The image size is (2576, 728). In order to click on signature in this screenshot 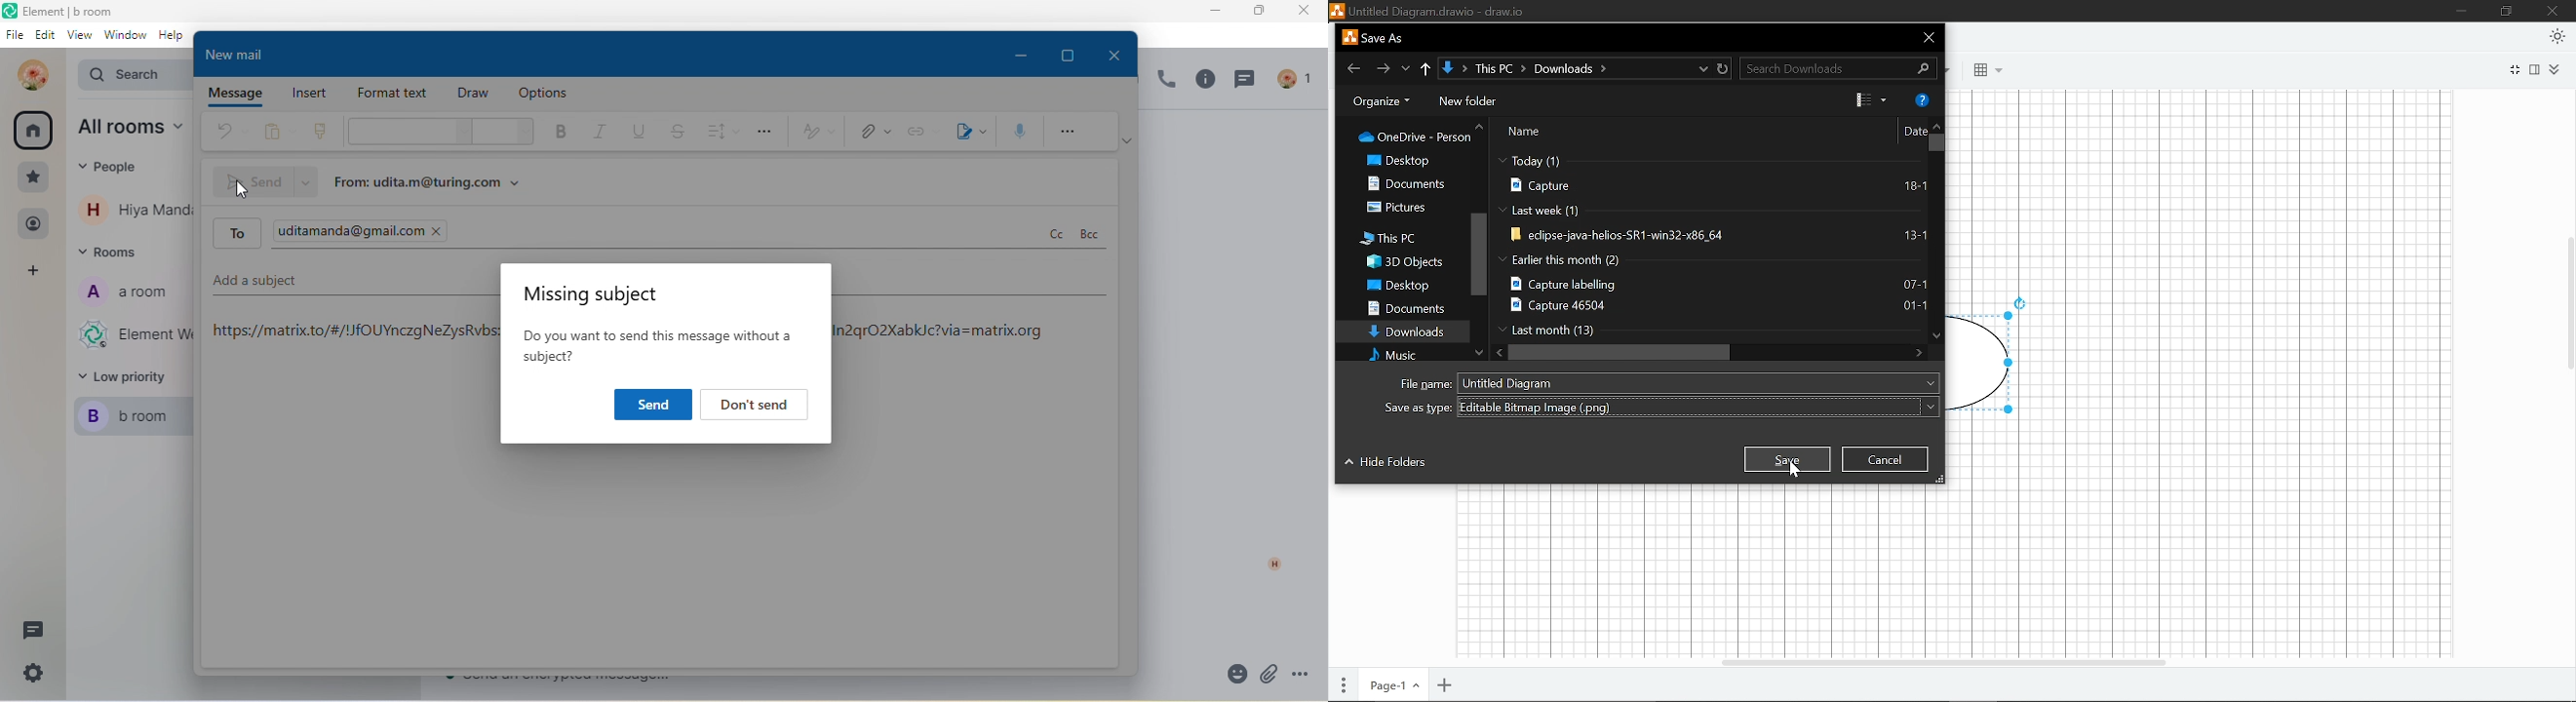, I will do `click(968, 132)`.